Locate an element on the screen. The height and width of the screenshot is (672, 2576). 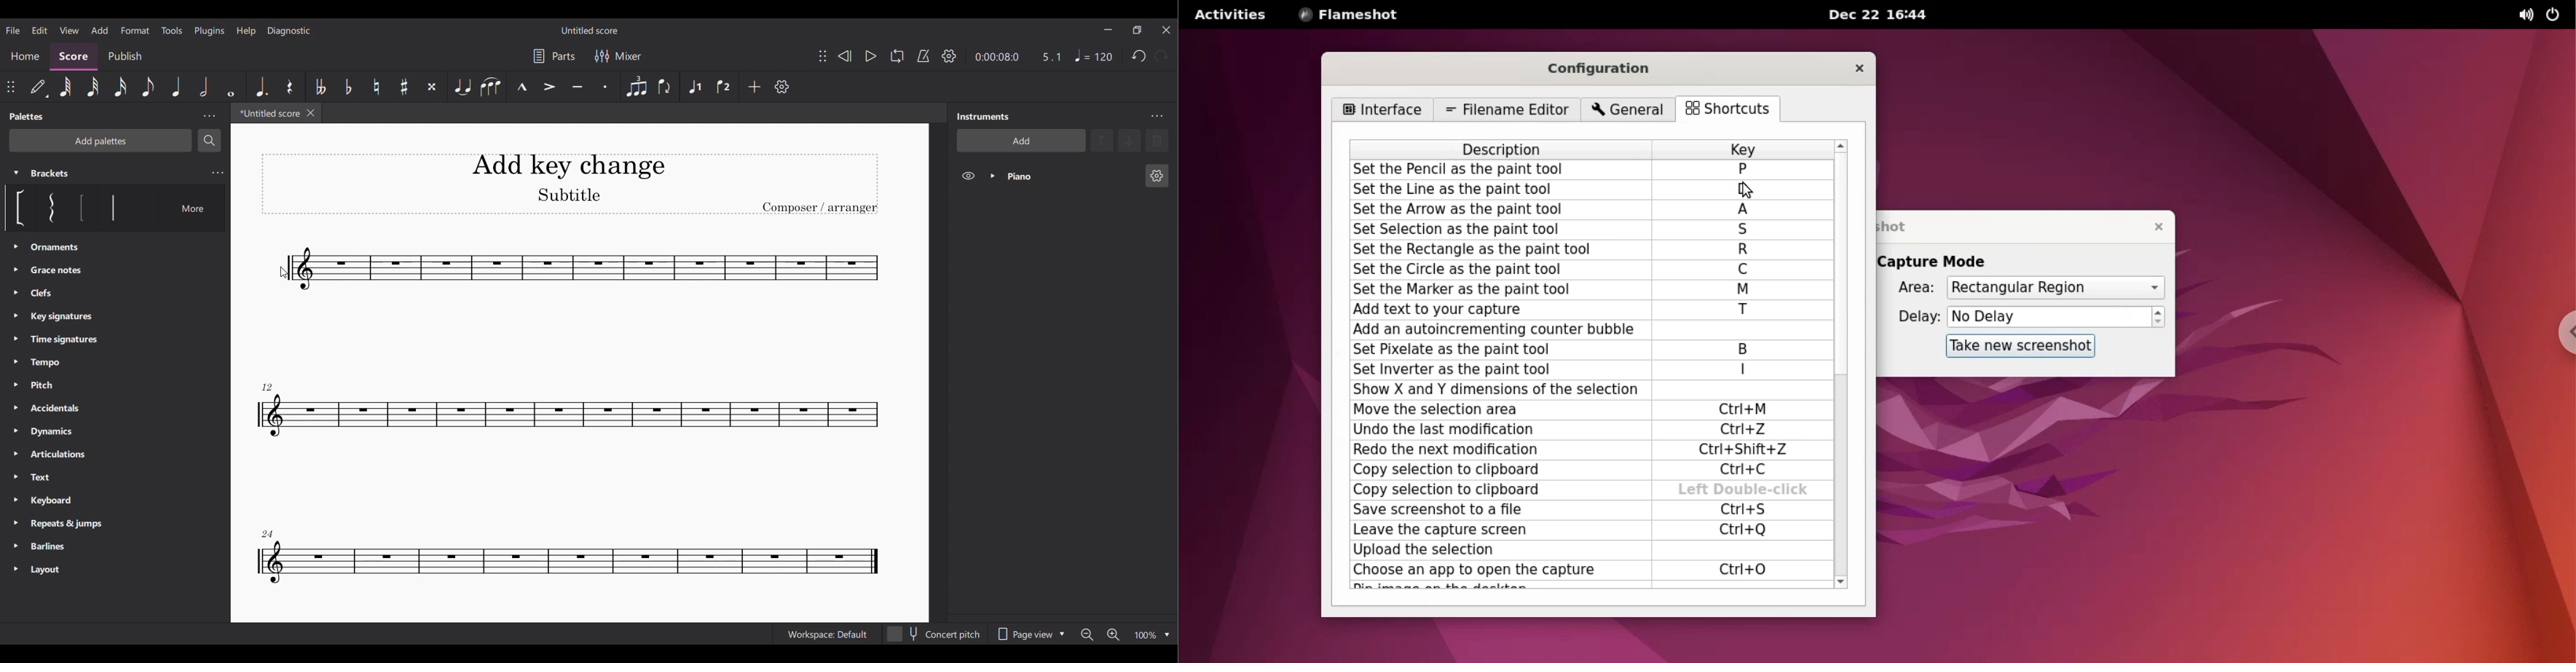
Bracket settings is located at coordinates (218, 173).